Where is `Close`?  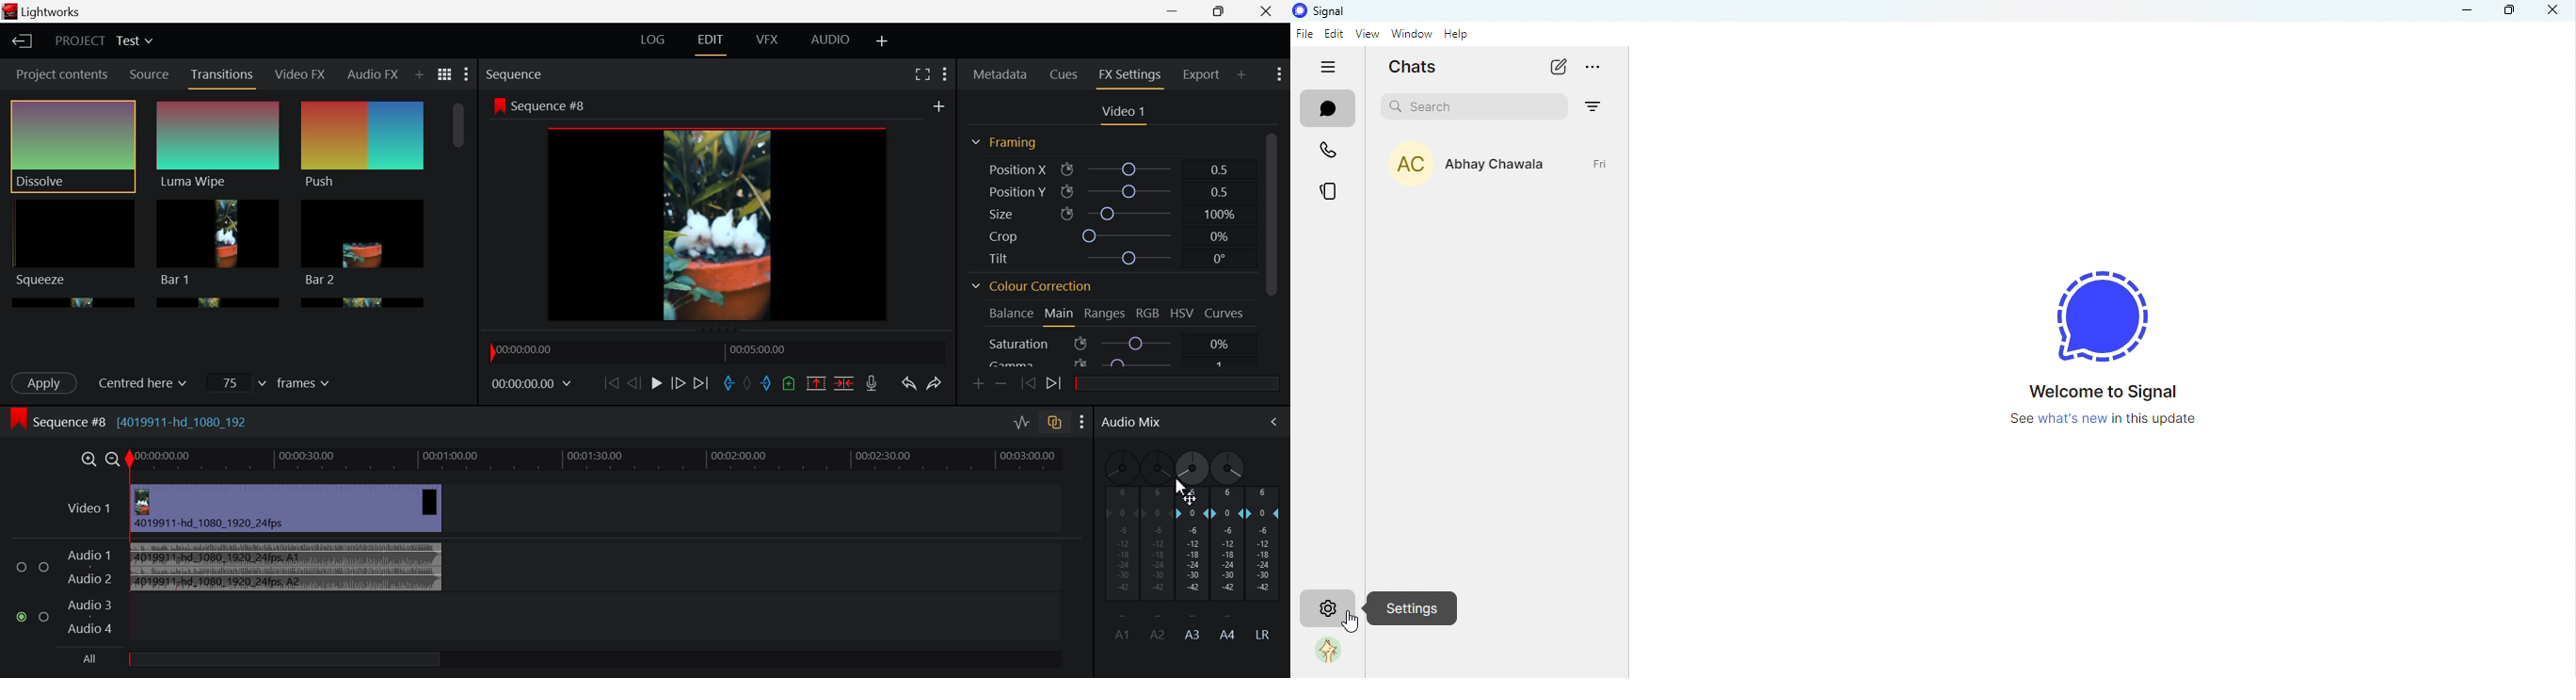
Close is located at coordinates (1267, 12).